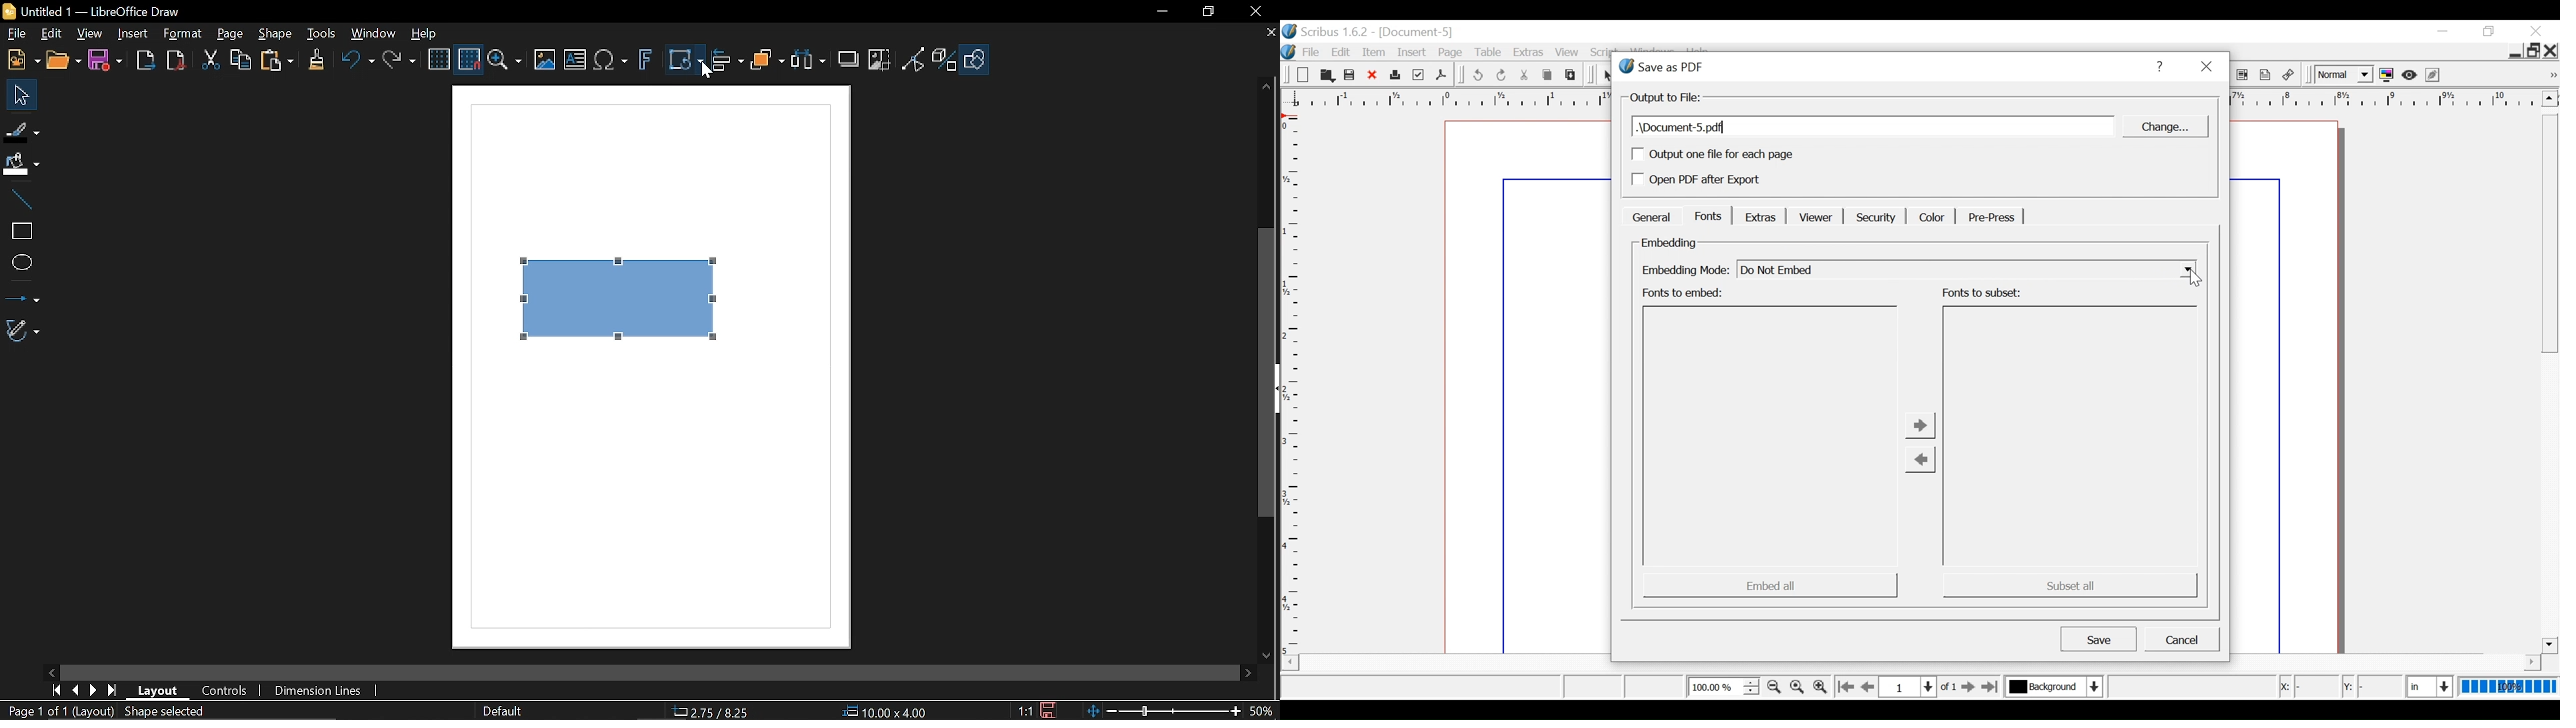 This screenshot has height=728, width=2576. Describe the element at coordinates (1350, 75) in the screenshot. I see `Save` at that location.